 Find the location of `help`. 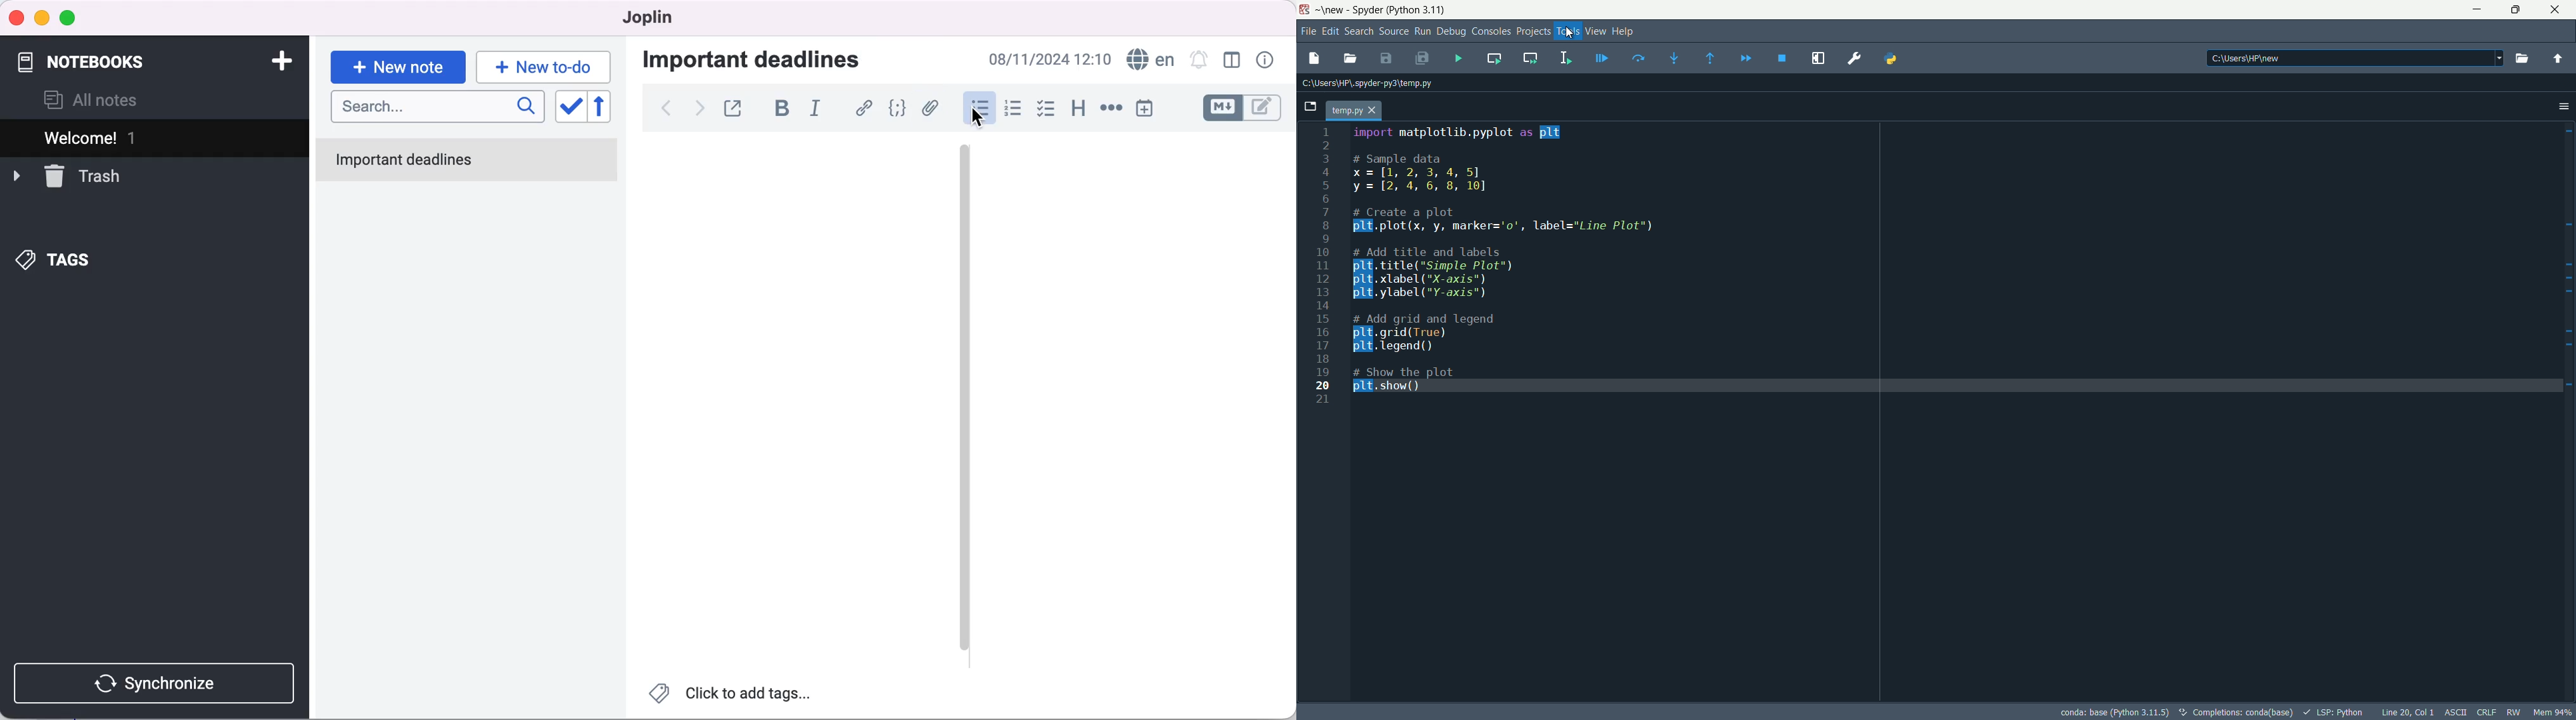

help is located at coordinates (1625, 32).